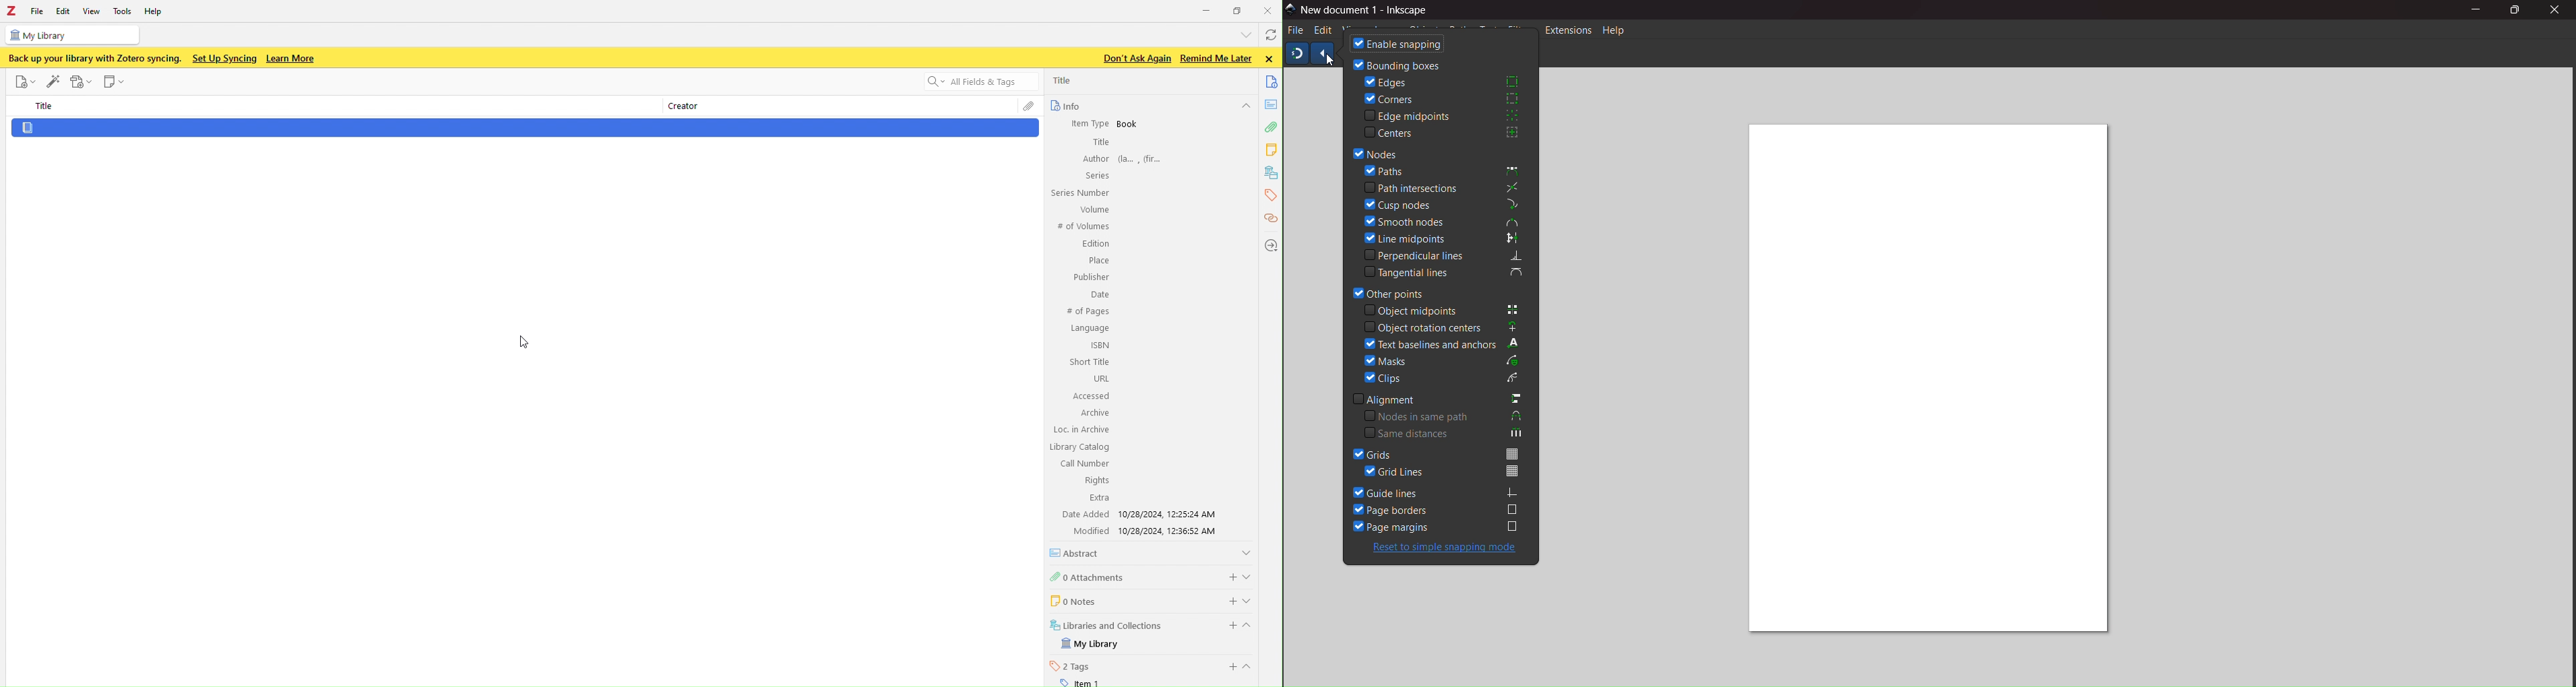 Image resolution: width=2576 pixels, height=700 pixels. Describe the element at coordinates (1296, 30) in the screenshot. I see `File` at that location.